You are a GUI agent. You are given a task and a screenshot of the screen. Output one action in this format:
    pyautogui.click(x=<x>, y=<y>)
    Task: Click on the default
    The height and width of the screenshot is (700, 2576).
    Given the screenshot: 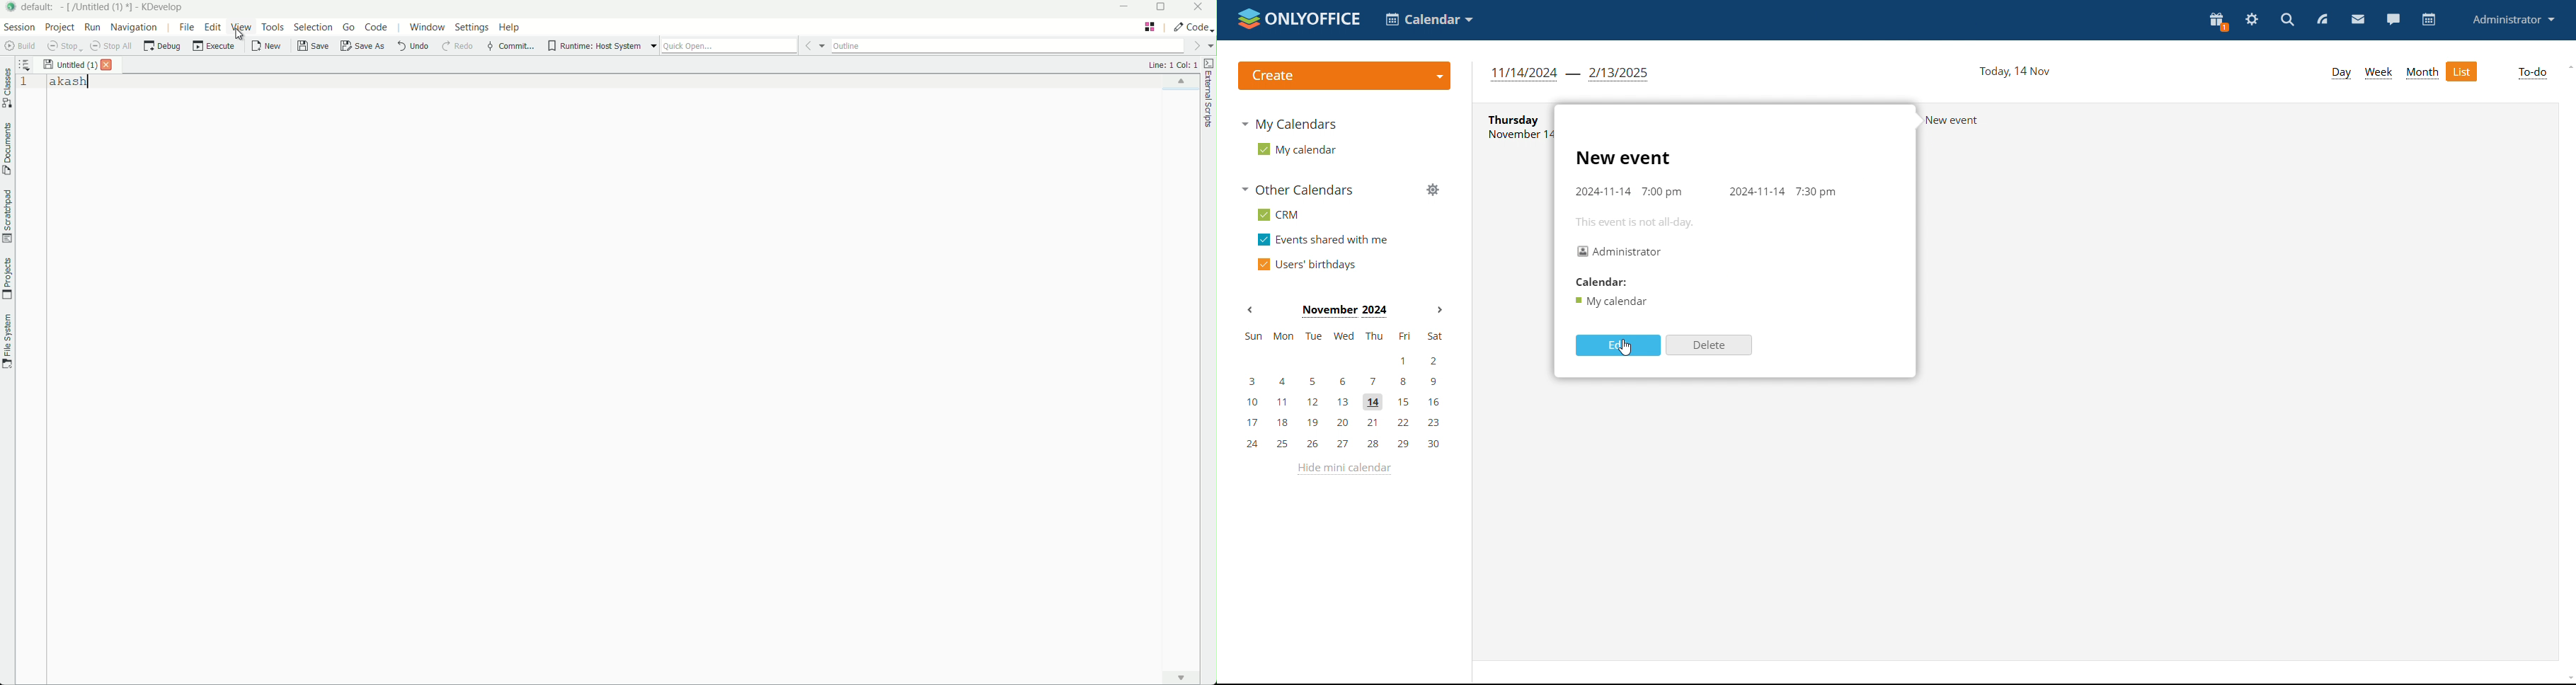 What is the action you would take?
    pyautogui.click(x=38, y=8)
    